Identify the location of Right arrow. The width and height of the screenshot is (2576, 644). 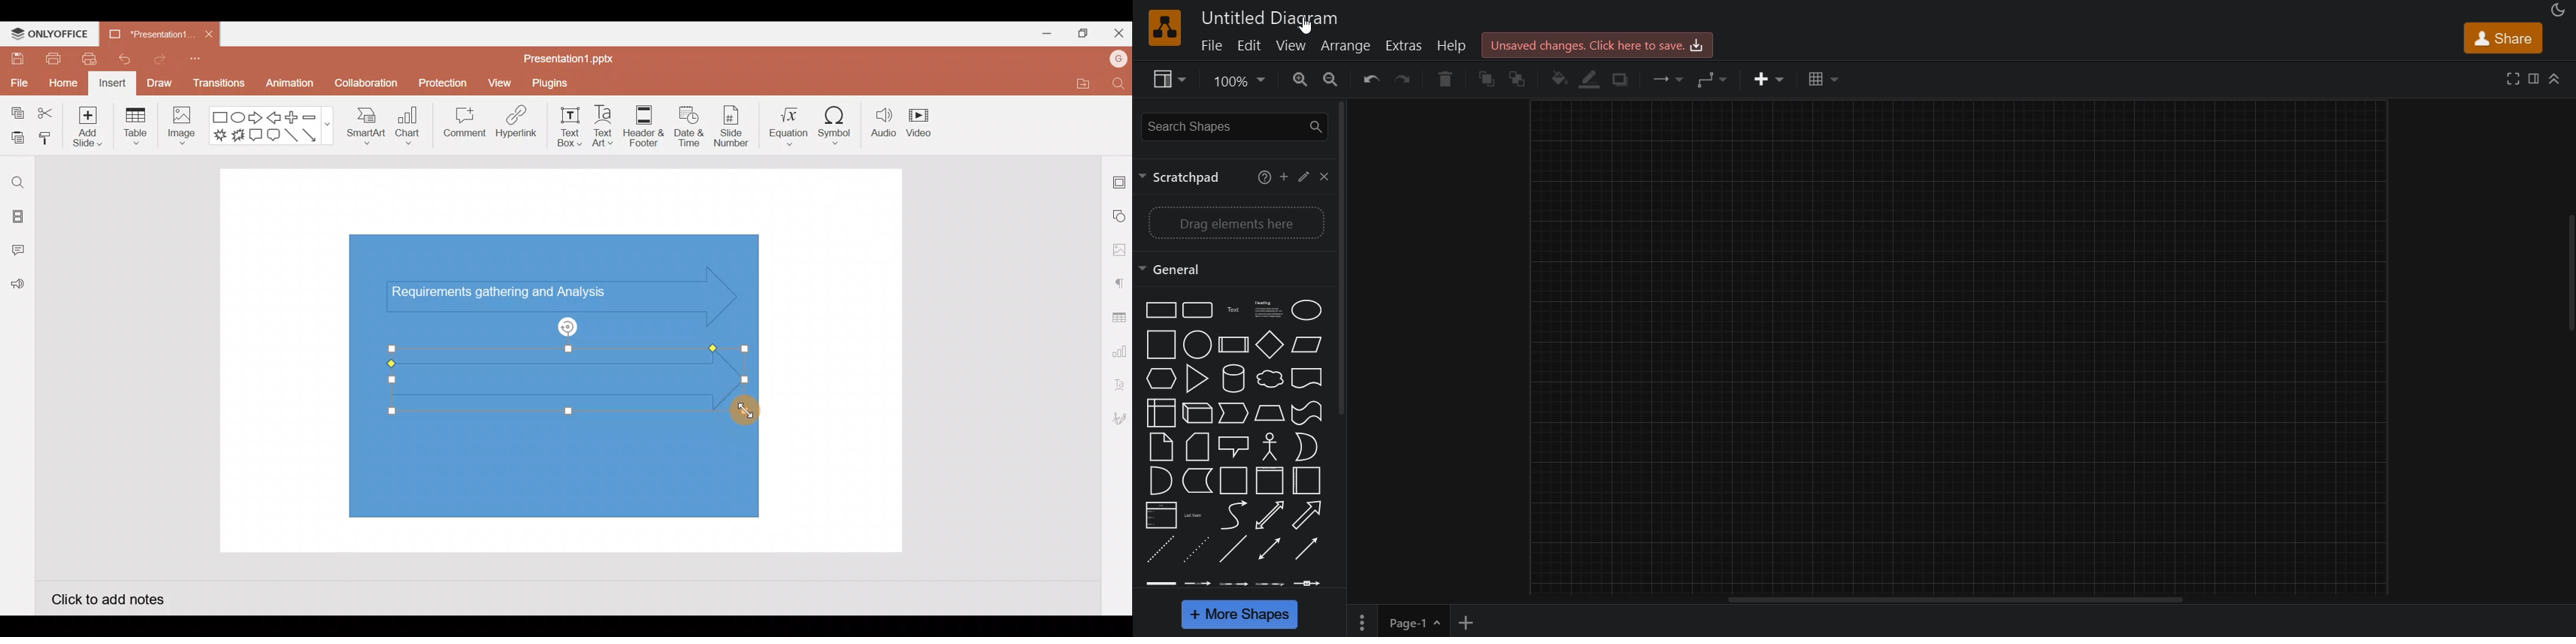
(256, 118).